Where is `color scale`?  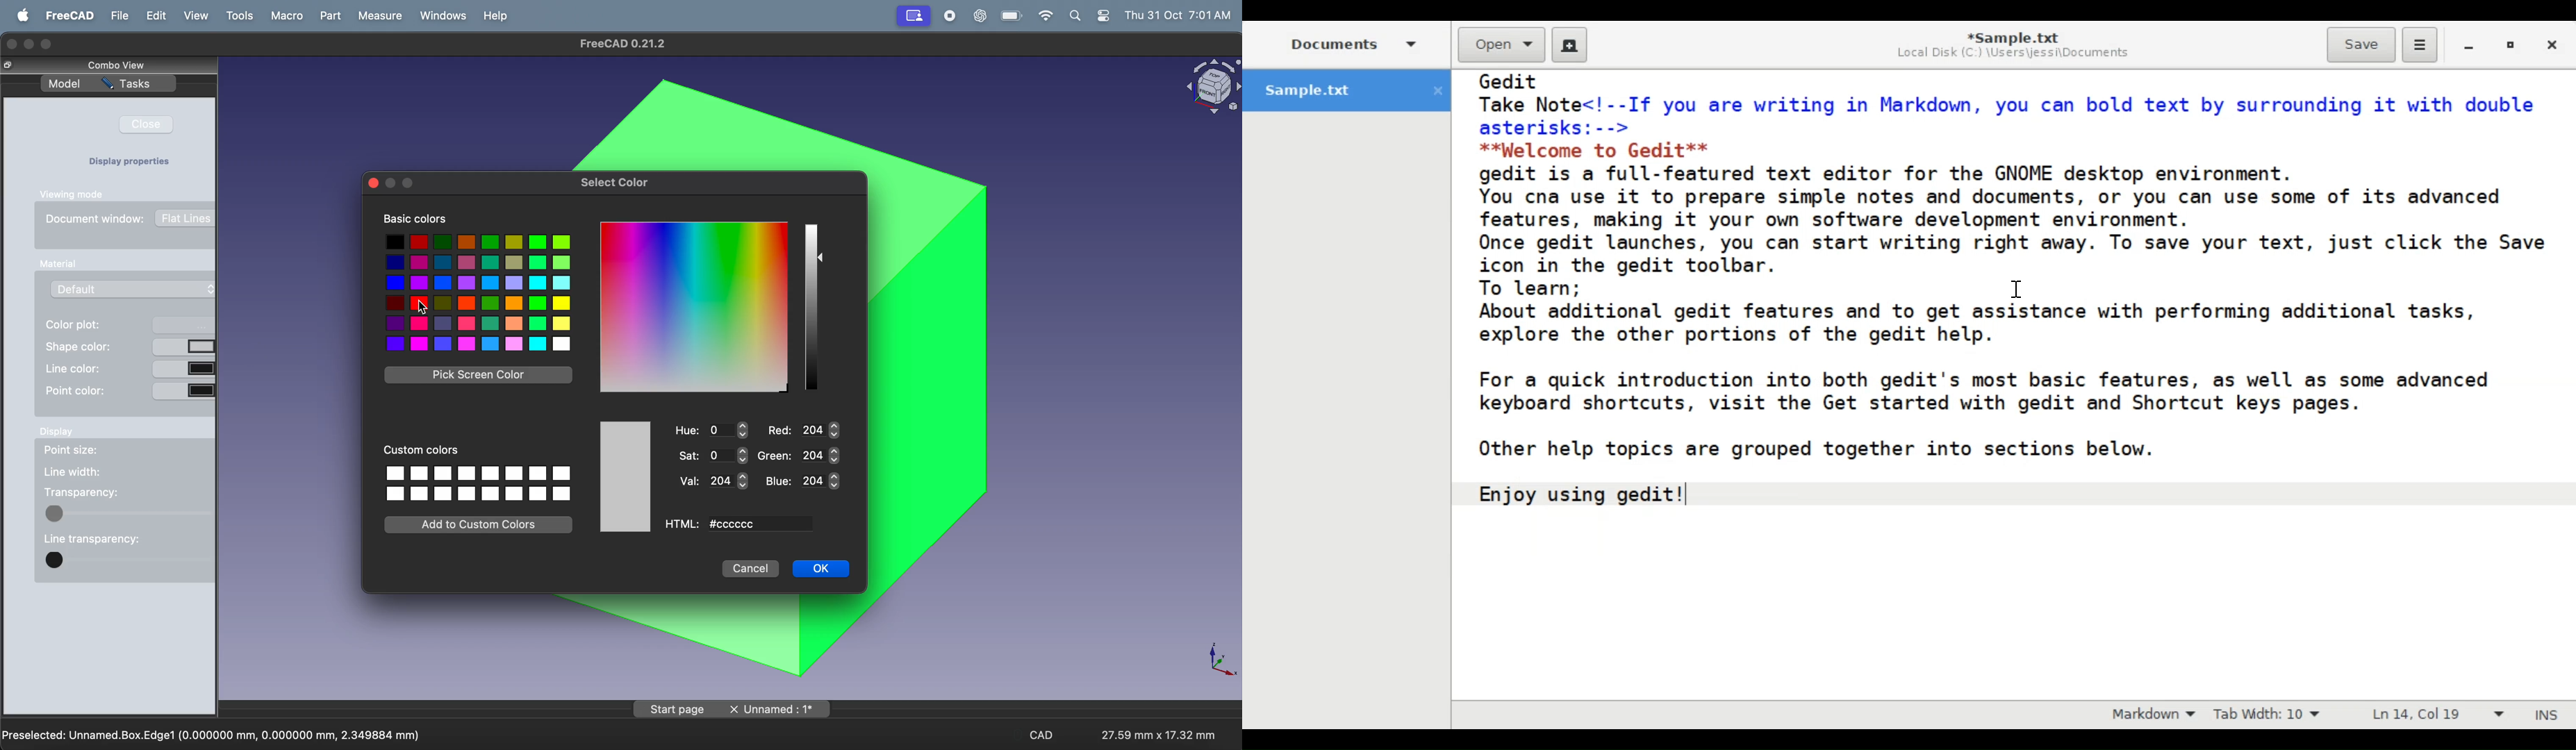
color scale is located at coordinates (813, 307).